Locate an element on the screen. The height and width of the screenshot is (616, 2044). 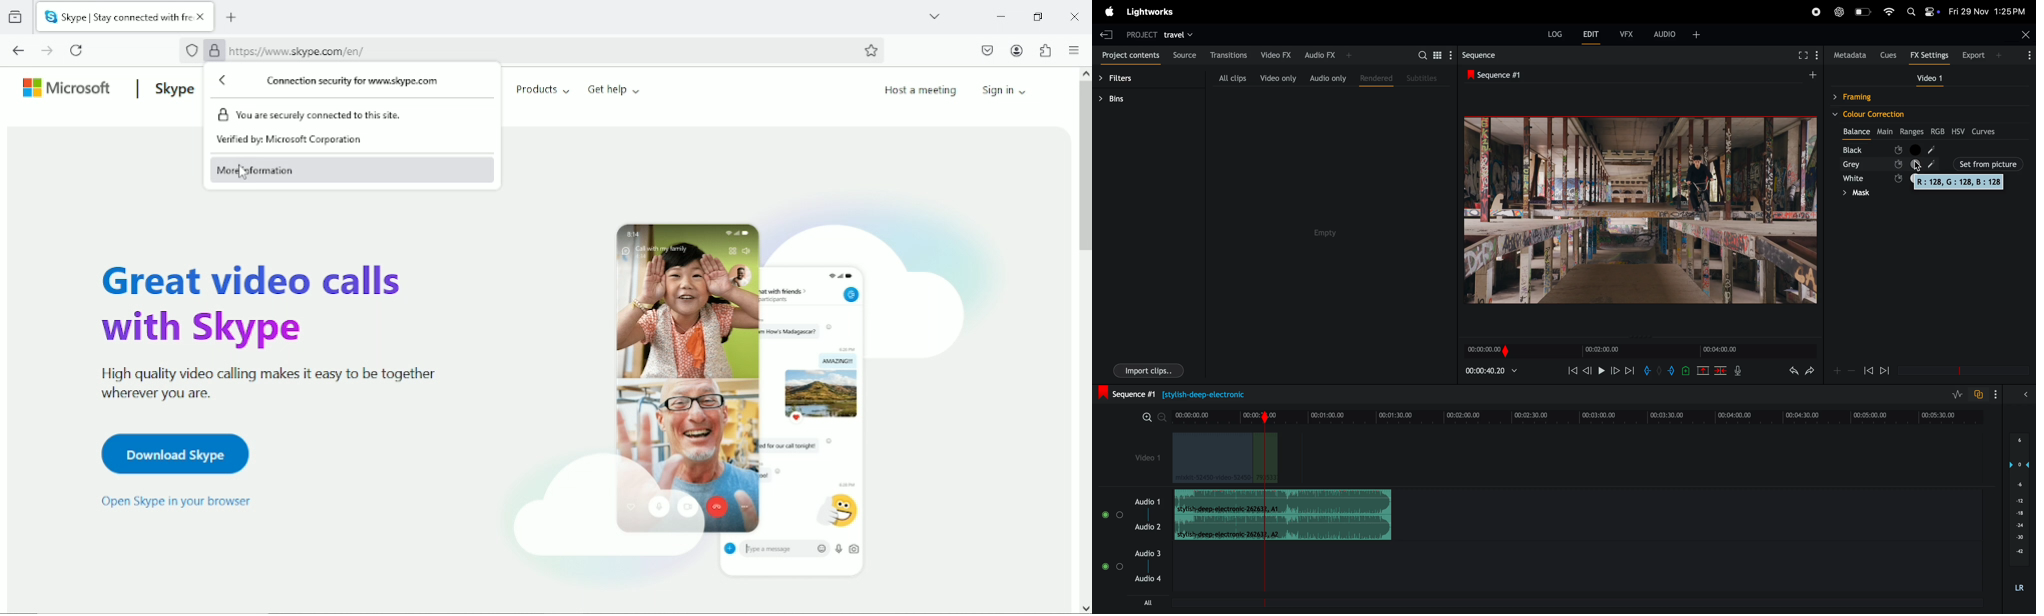
project is located at coordinates (1140, 34).